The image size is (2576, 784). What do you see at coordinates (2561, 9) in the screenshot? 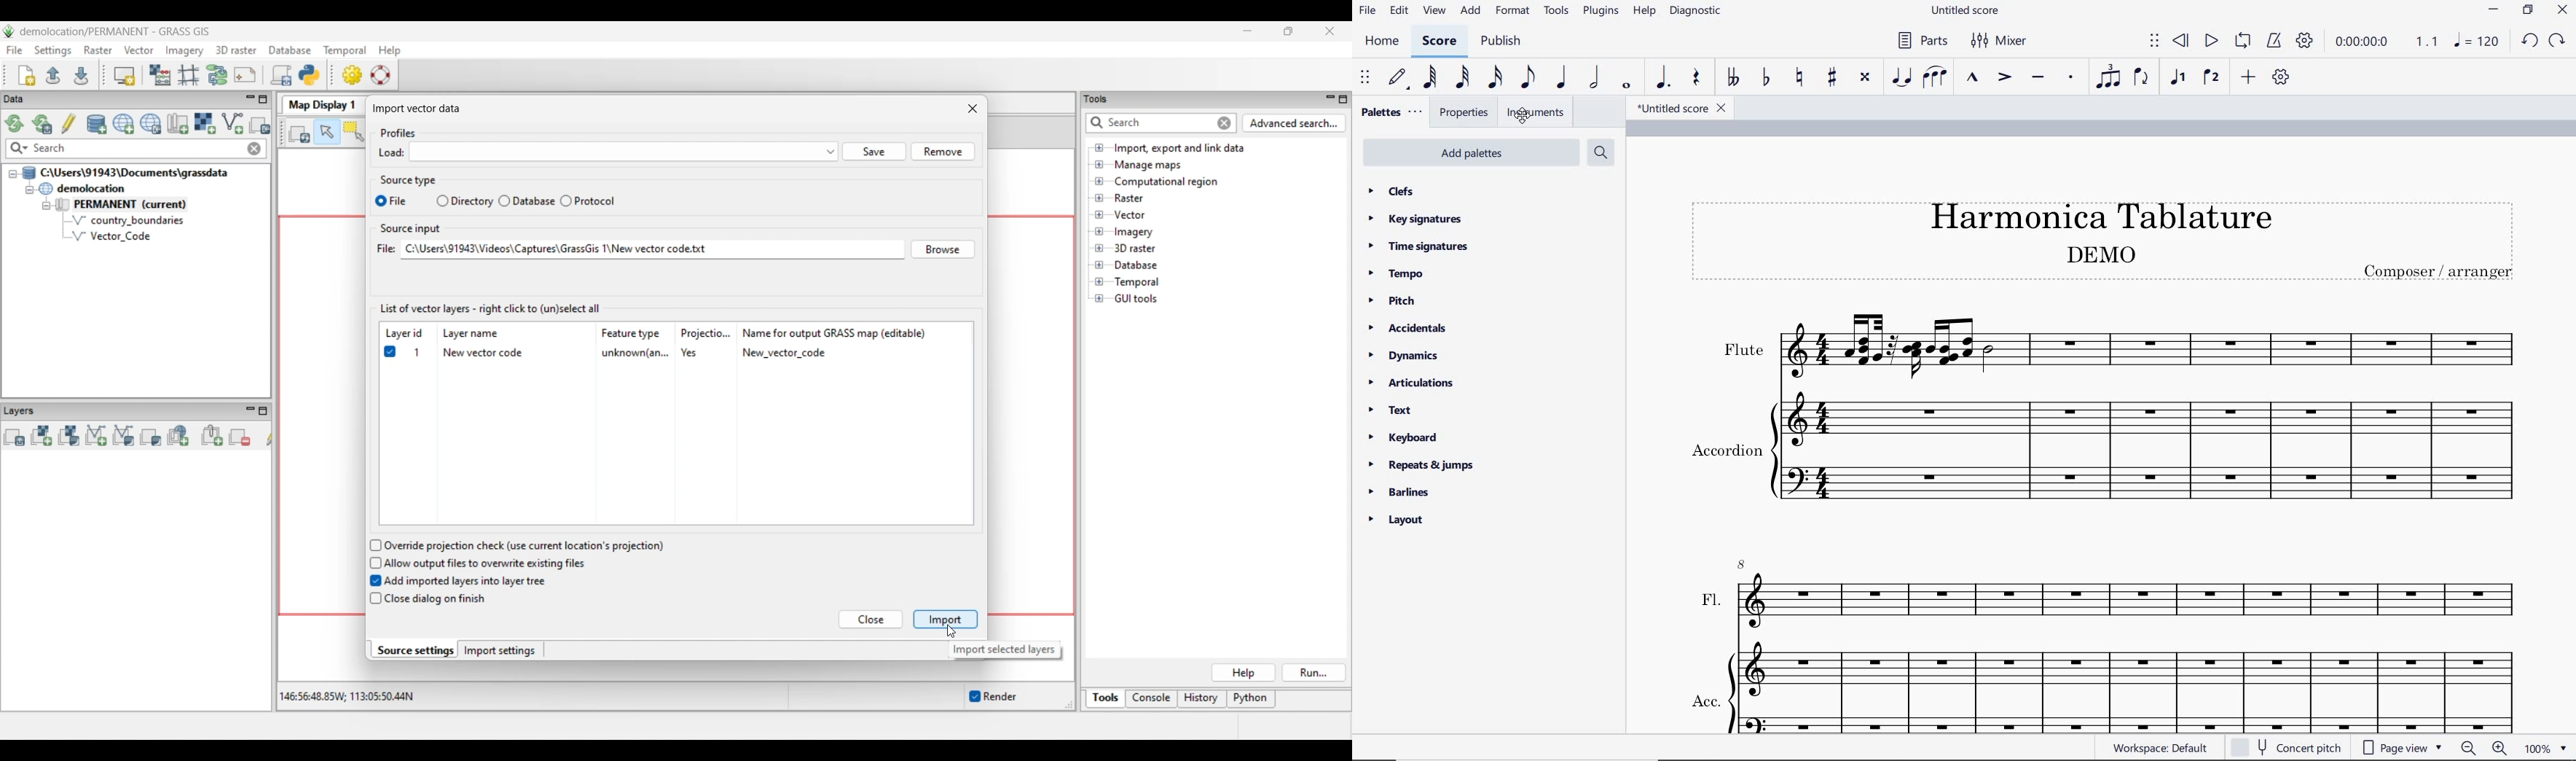
I see `CLOSE` at bounding box center [2561, 9].